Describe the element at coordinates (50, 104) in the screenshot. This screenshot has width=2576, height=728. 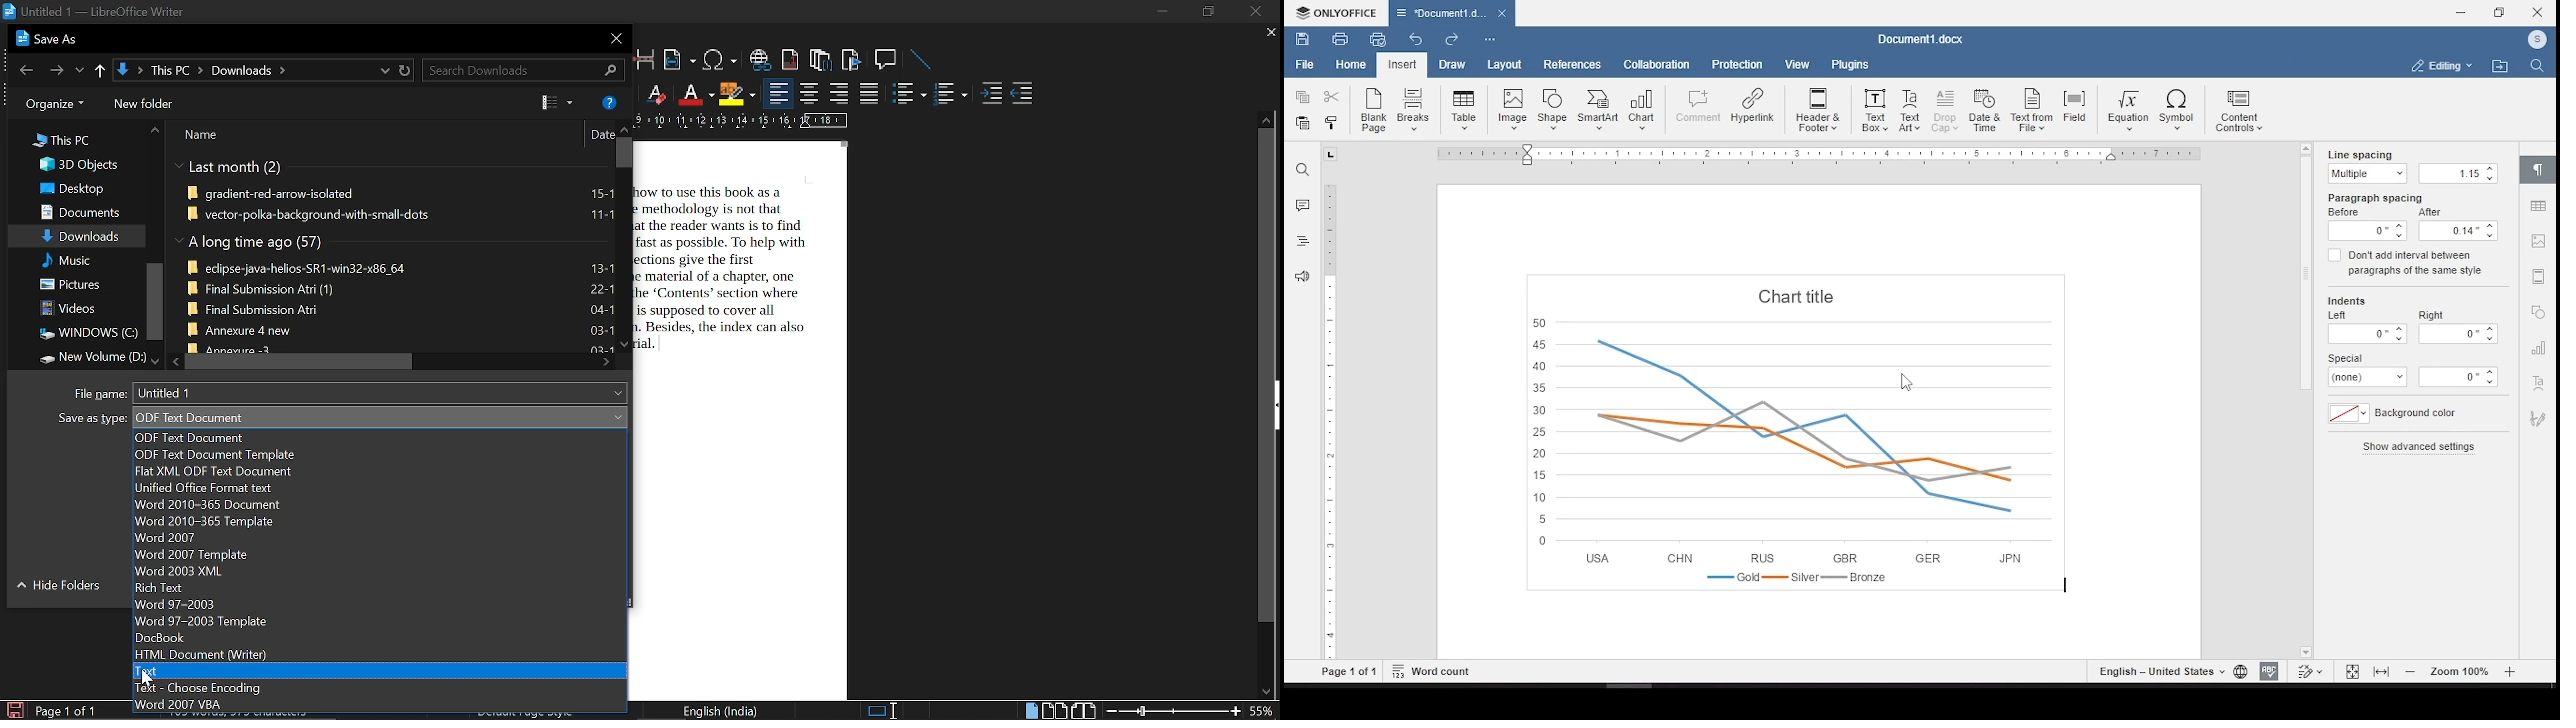
I see `organize` at that location.